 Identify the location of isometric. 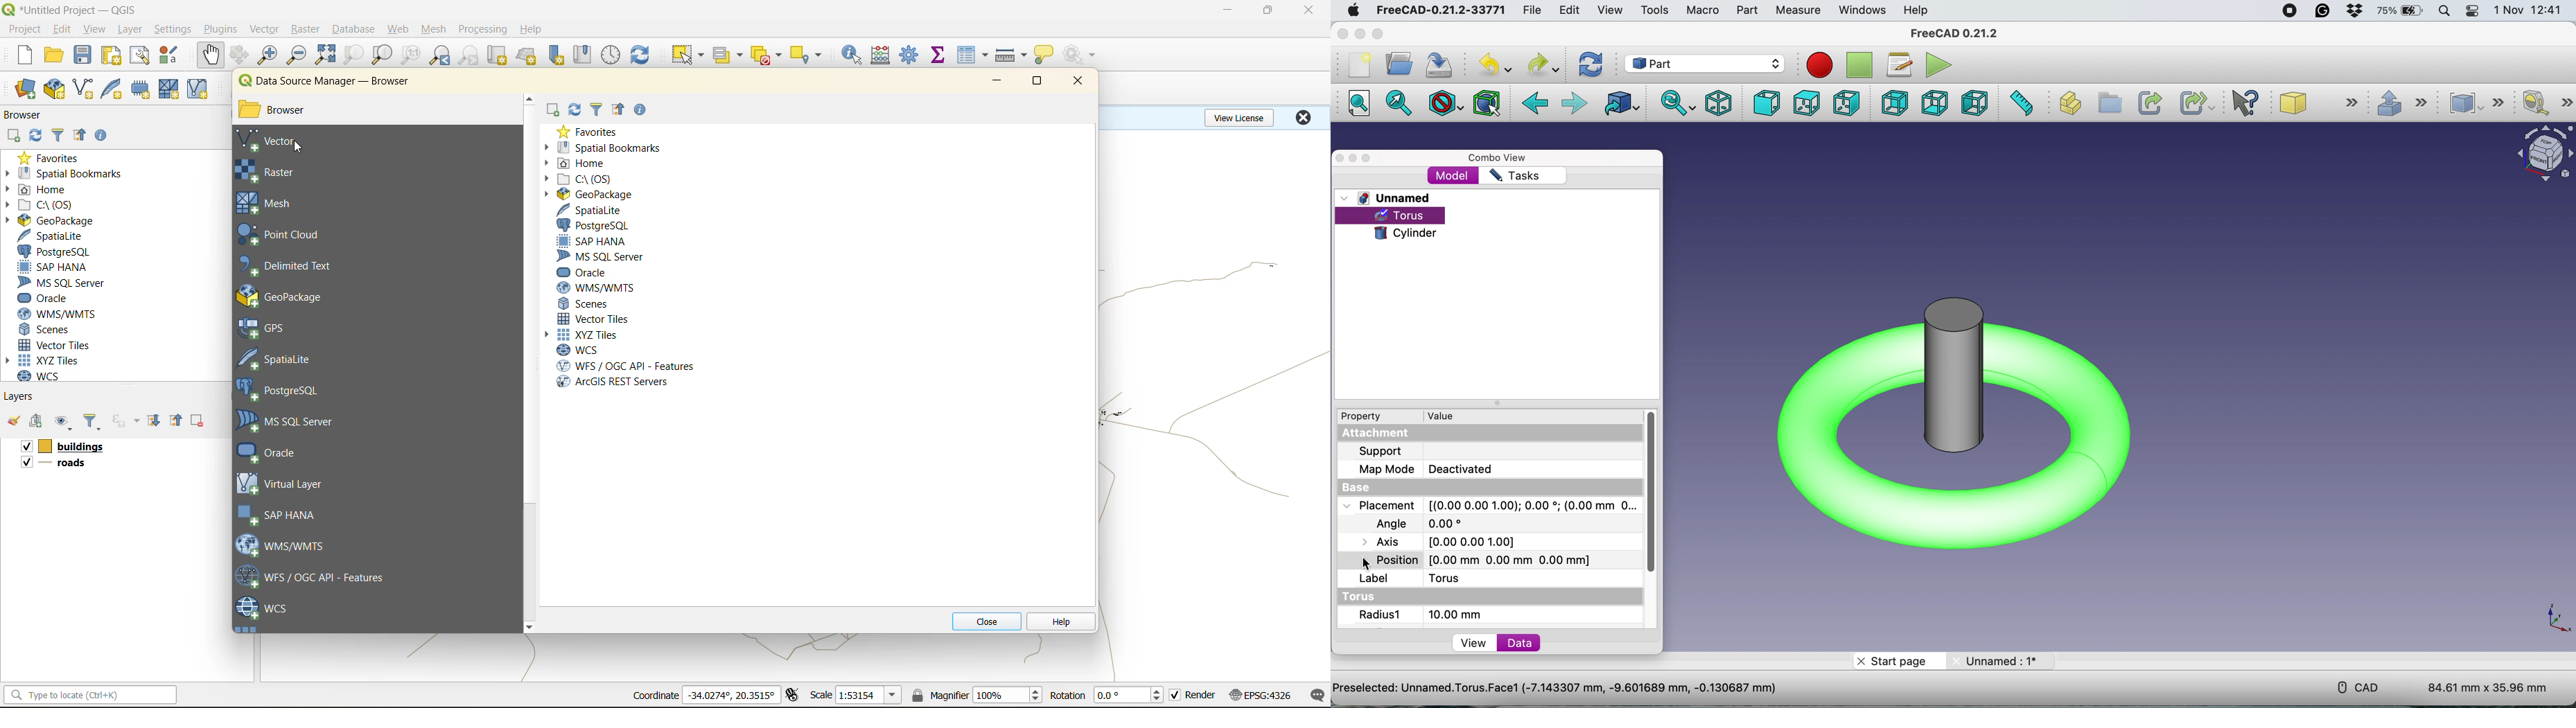
(1721, 104).